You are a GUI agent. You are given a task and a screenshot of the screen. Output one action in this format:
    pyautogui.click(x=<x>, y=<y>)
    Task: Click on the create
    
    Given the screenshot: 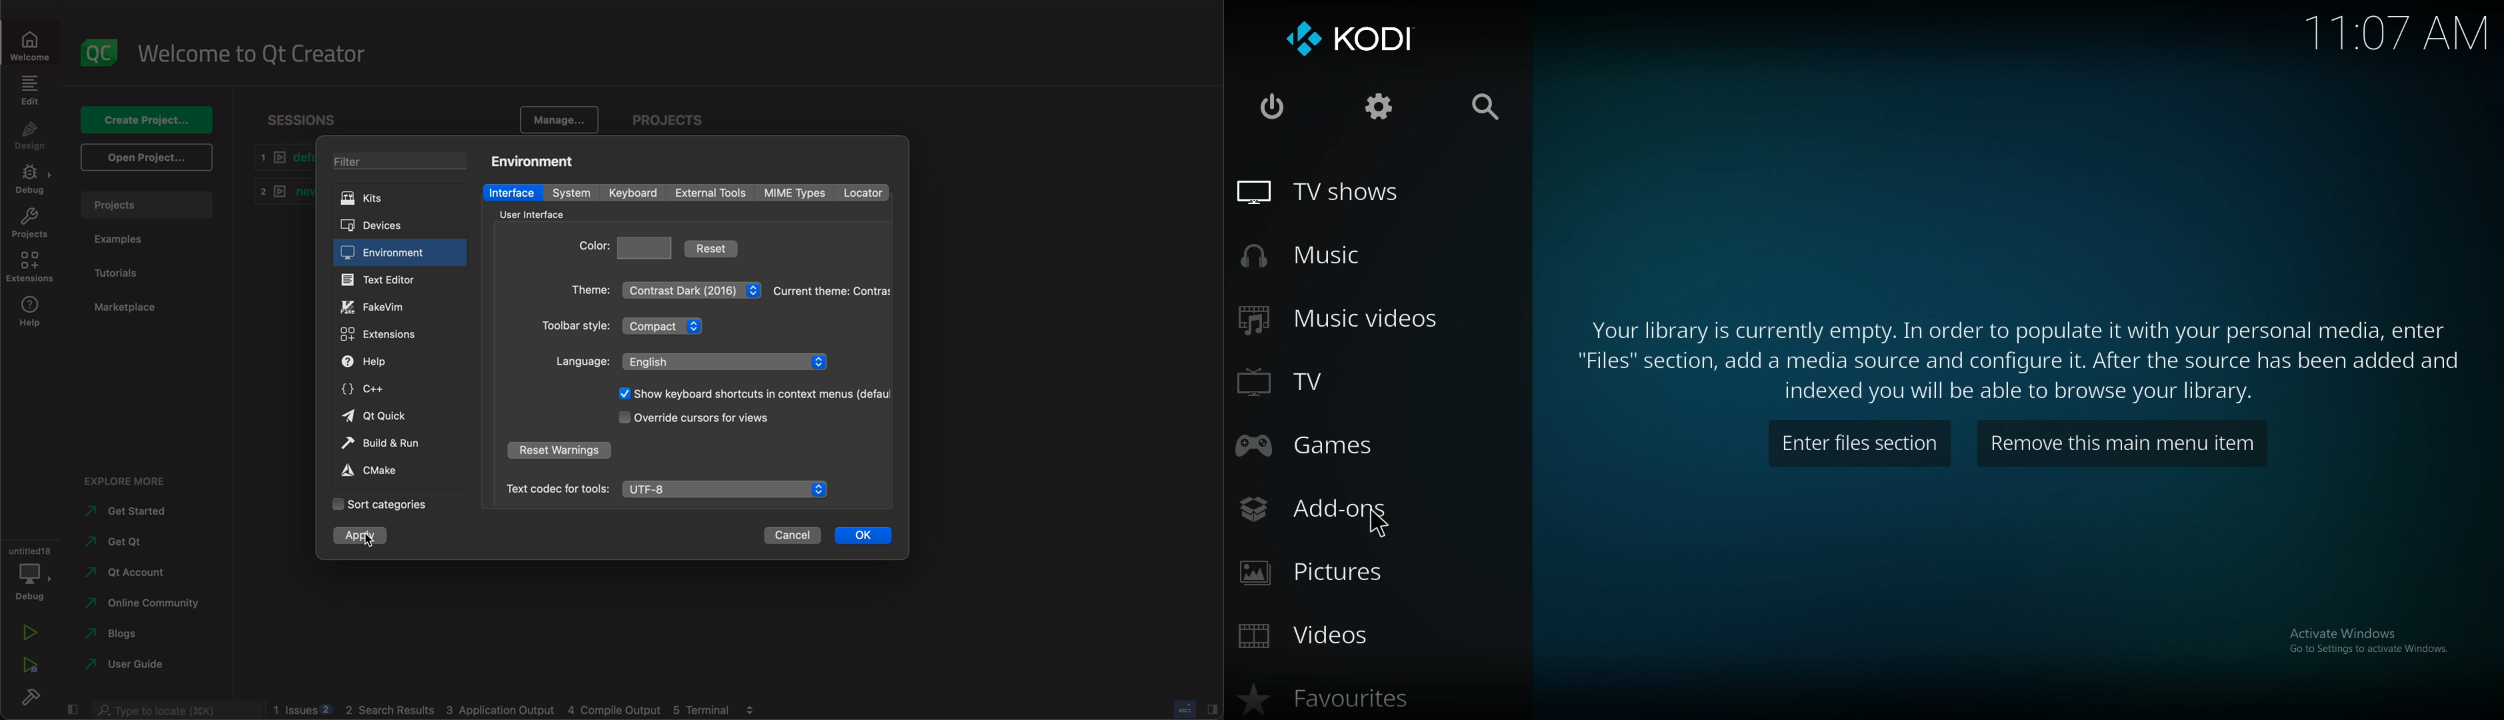 What is the action you would take?
    pyautogui.click(x=150, y=122)
    